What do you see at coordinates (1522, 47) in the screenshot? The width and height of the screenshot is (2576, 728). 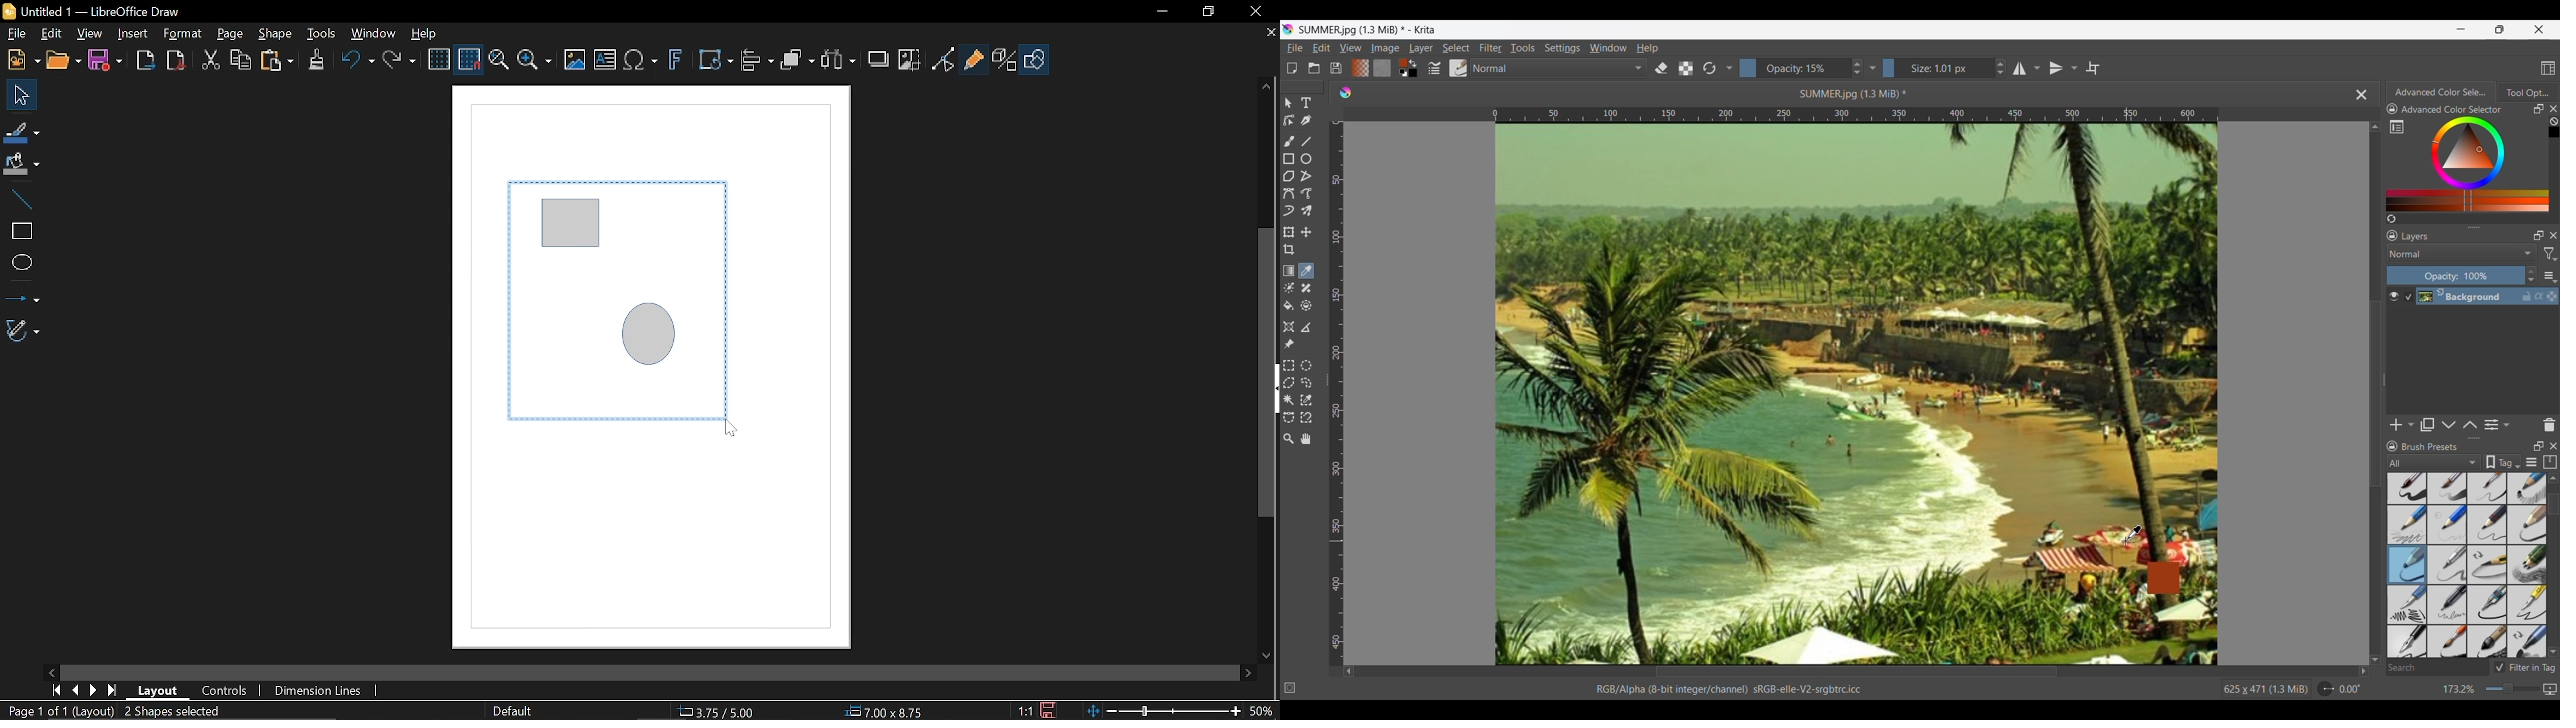 I see `Tools menu` at bounding box center [1522, 47].